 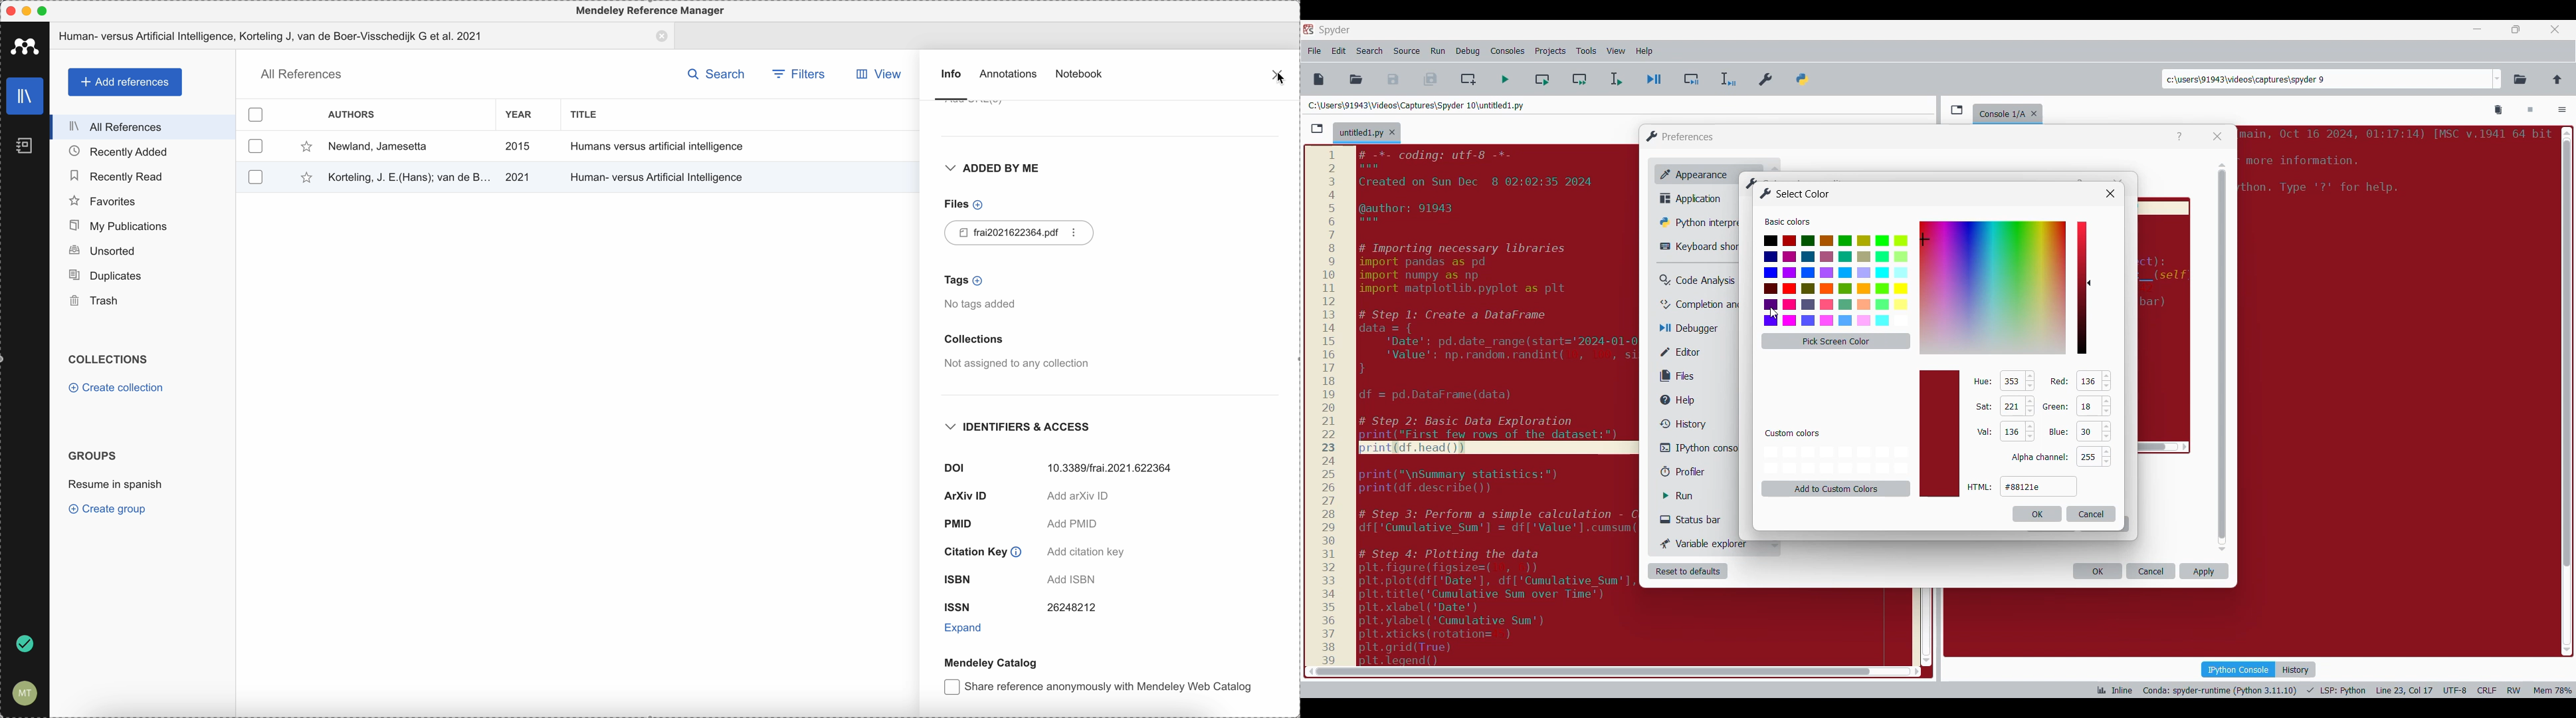 I want to click on recently read, so click(x=142, y=175).